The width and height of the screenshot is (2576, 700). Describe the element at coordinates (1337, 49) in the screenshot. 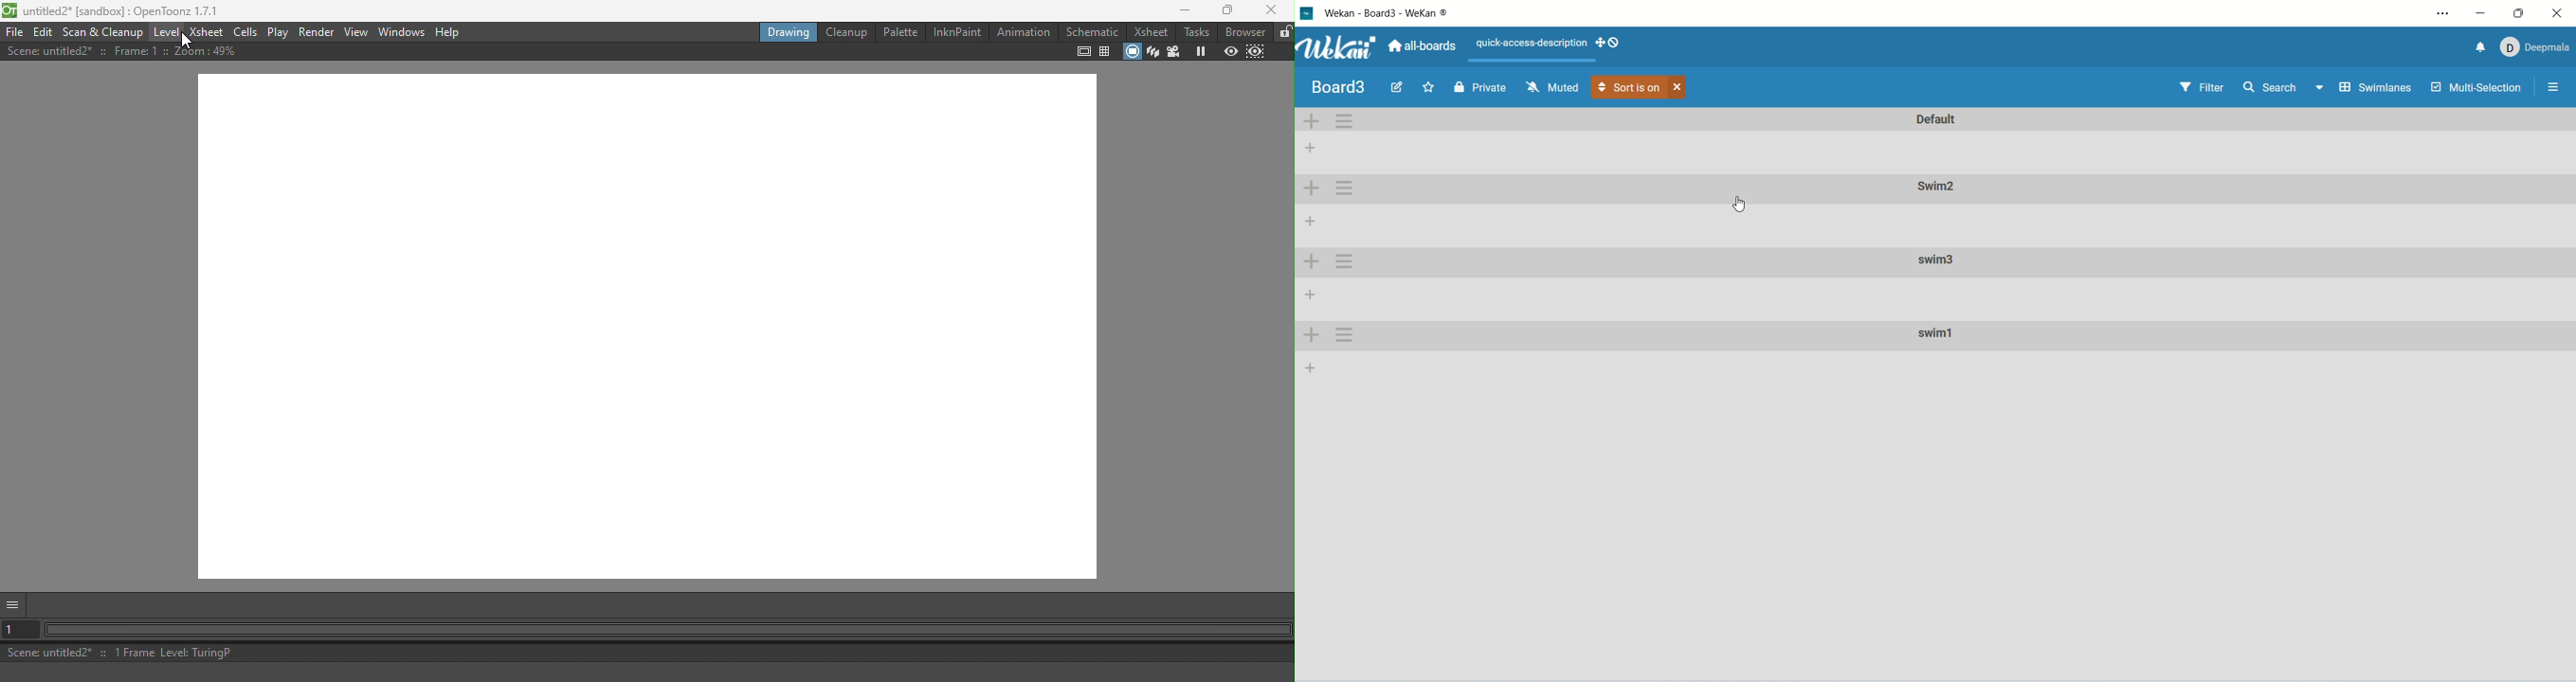

I see `wekan` at that location.